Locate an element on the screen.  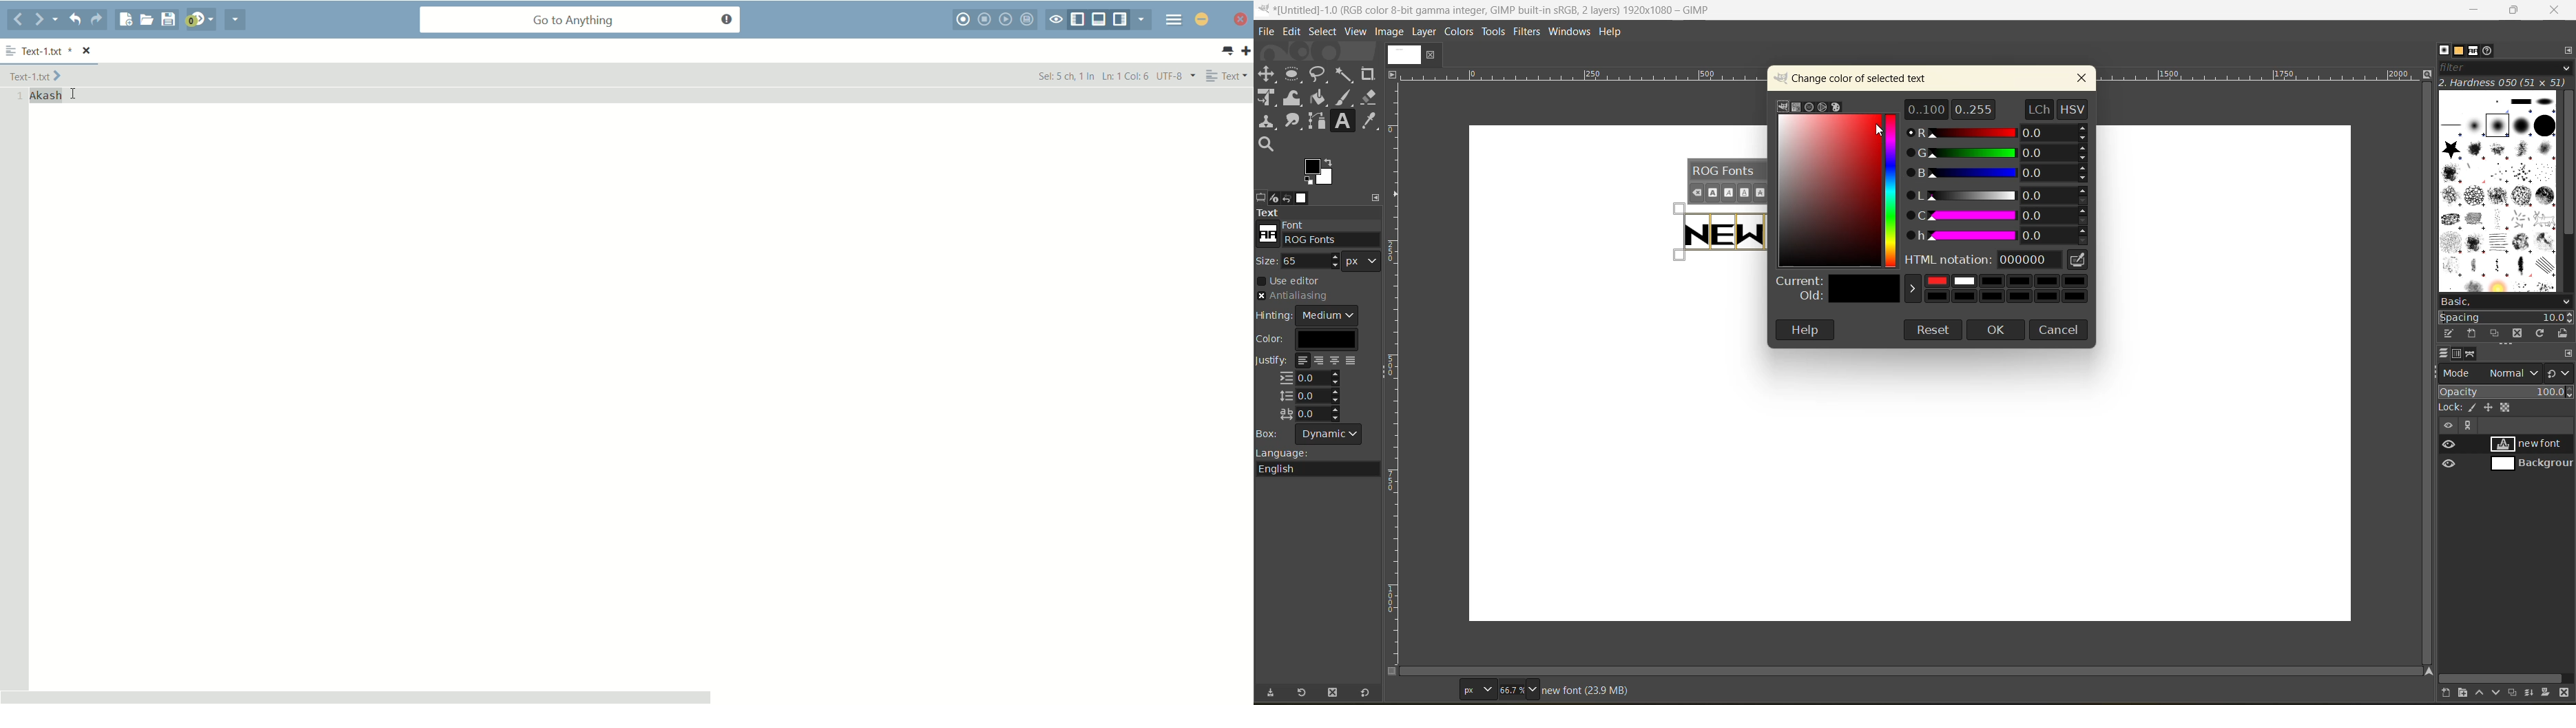
refresh brushes is located at coordinates (2542, 335).